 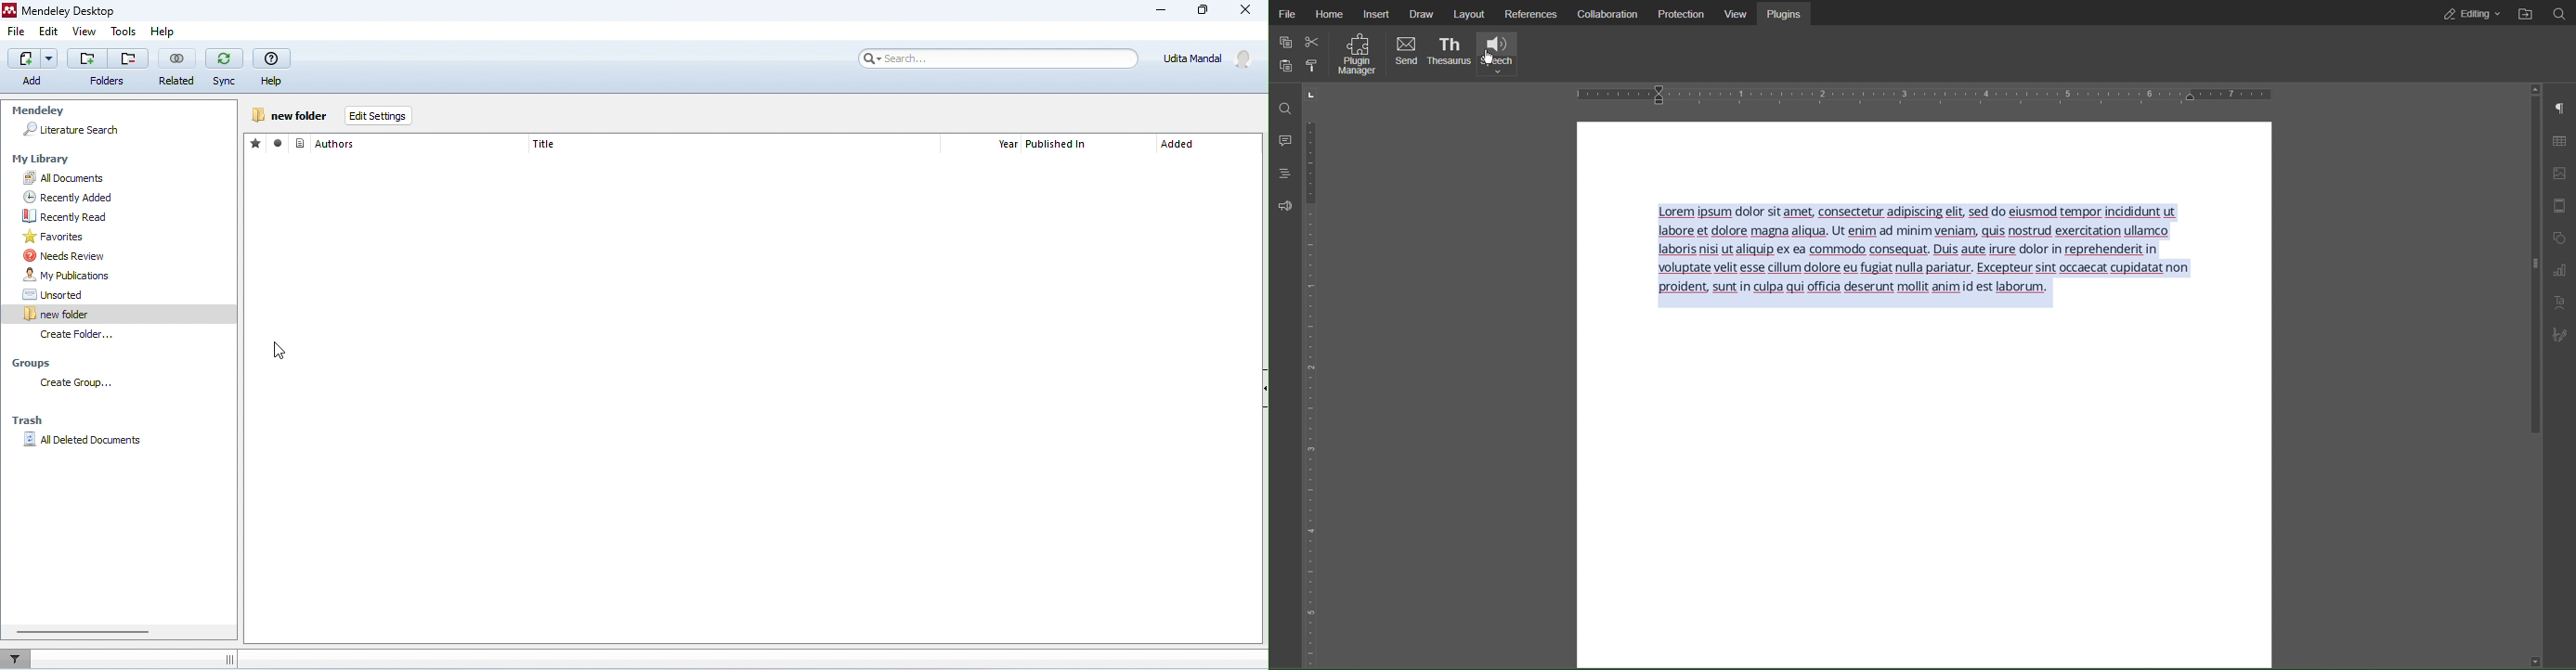 I want to click on sync, so click(x=224, y=68).